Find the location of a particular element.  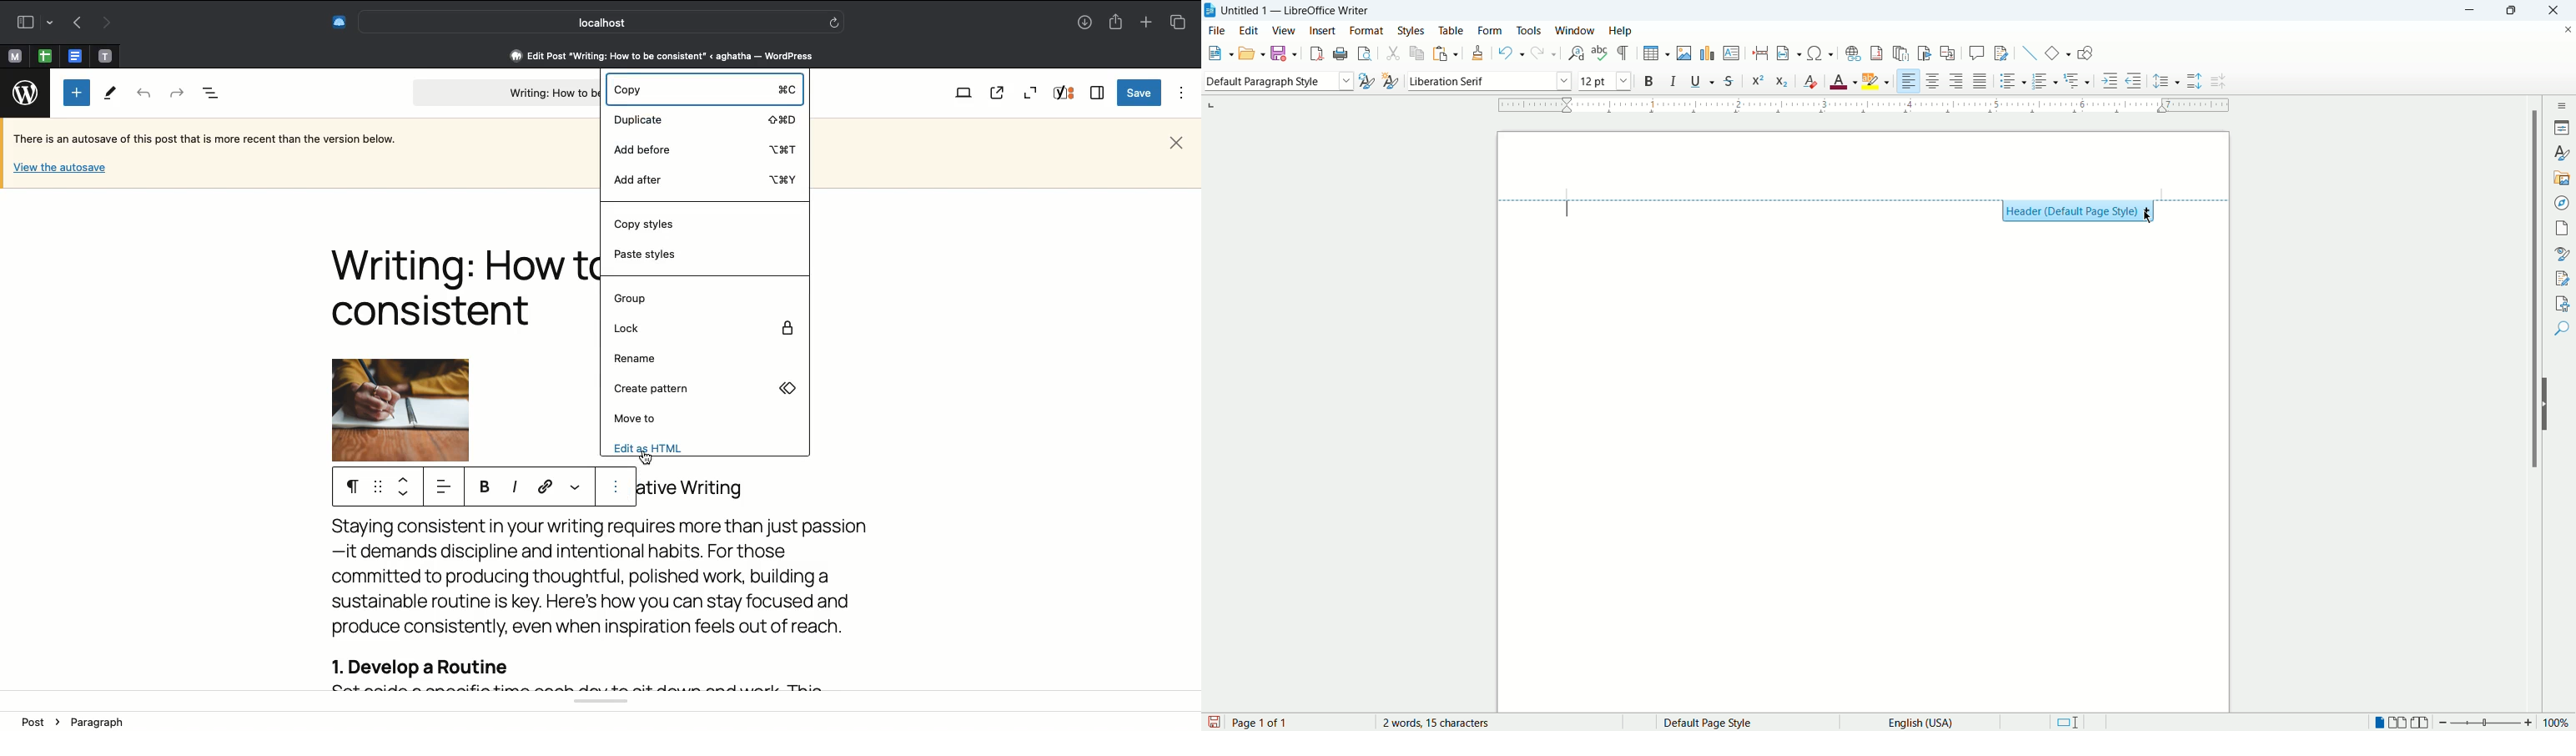

Options is located at coordinates (617, 486).